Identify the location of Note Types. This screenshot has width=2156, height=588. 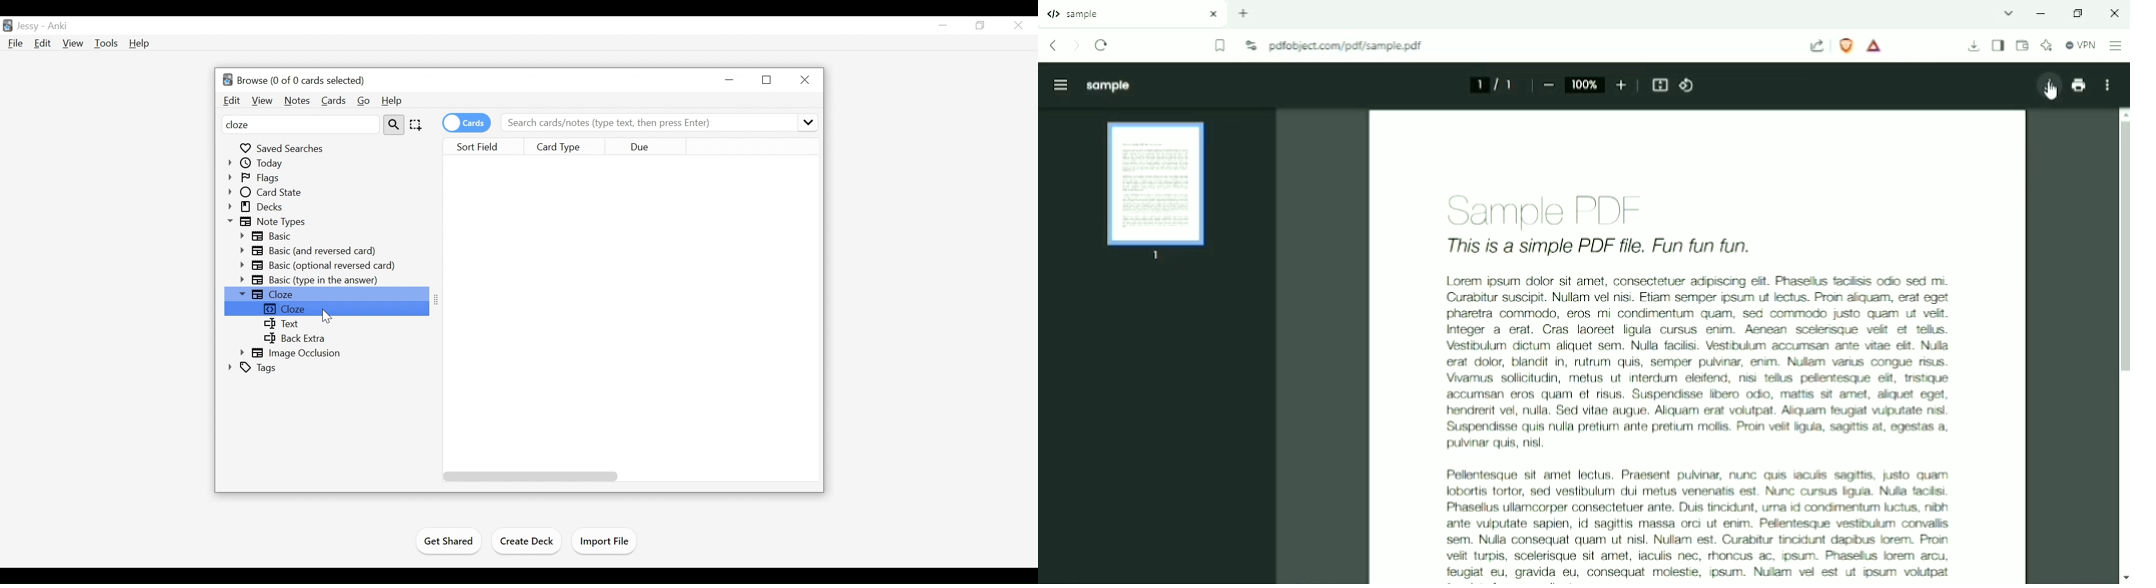
(269, 222).